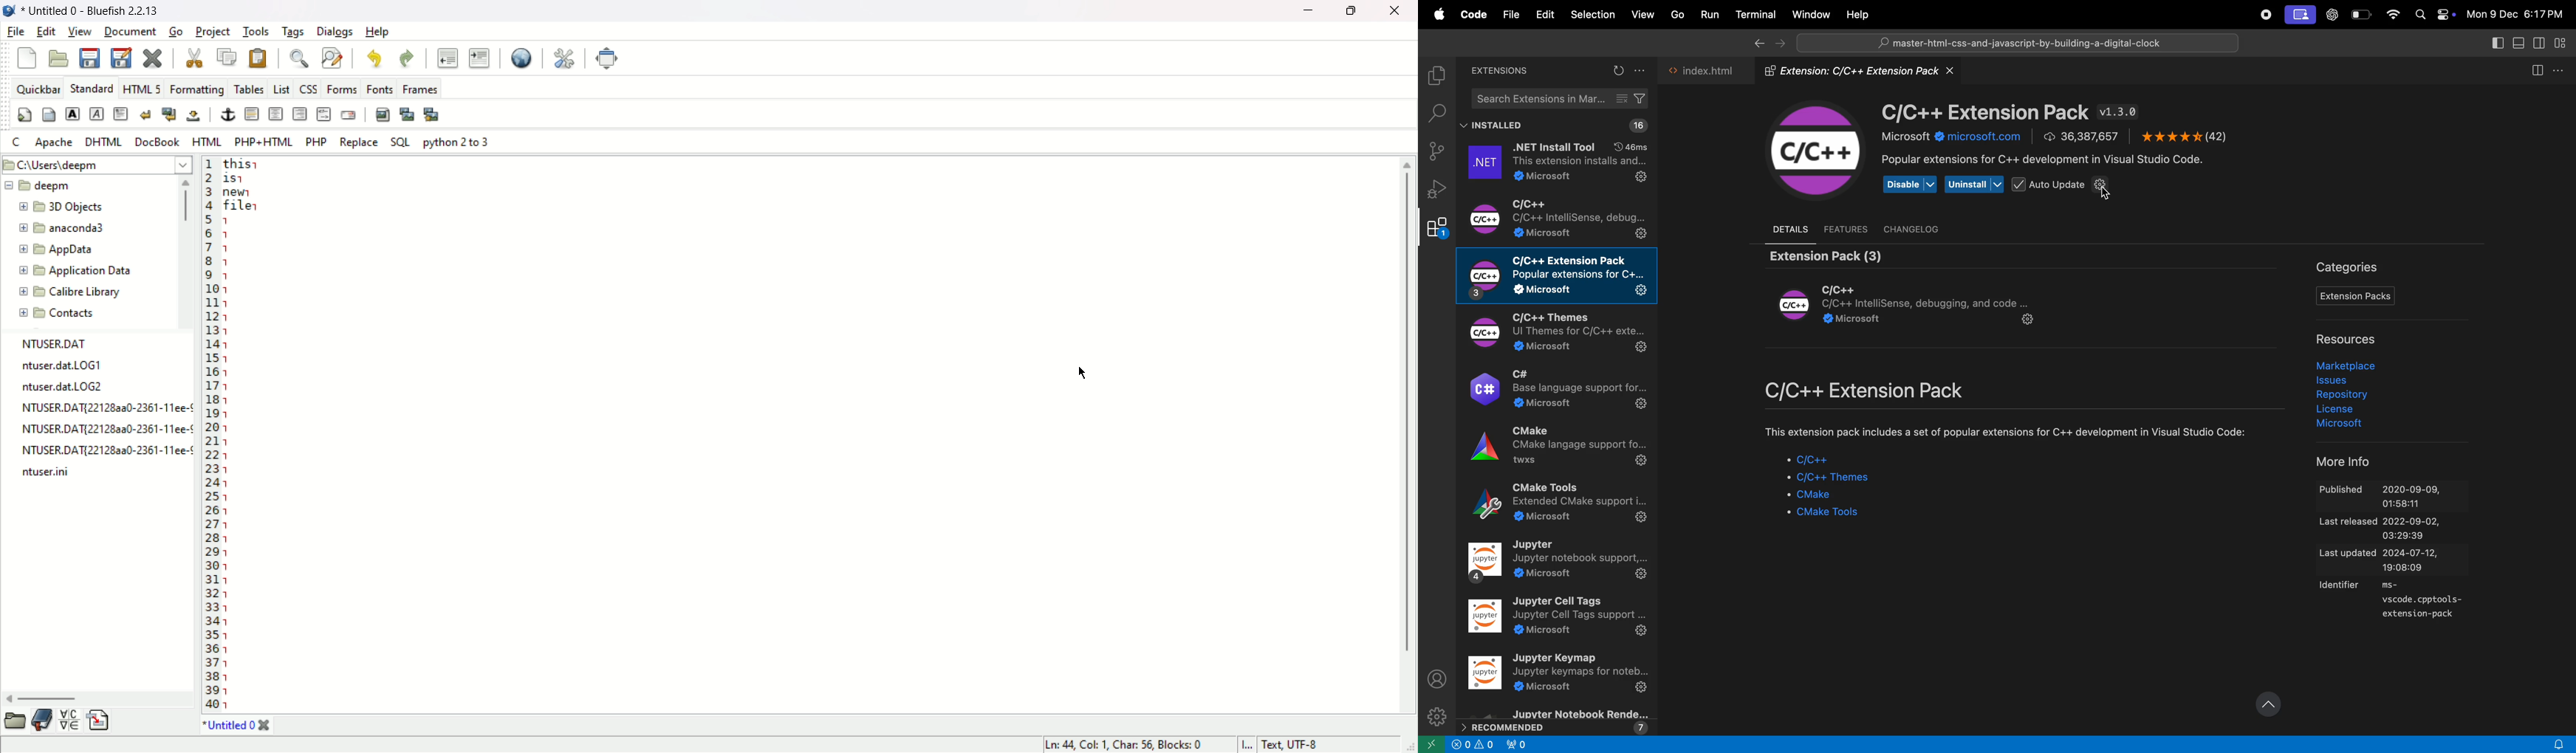 The height and width of the screenshot is (756, 2576). What do you see at coordinates (1757, 43) in the screenshot?
I see `go back` at bounding box center [1757, 43].